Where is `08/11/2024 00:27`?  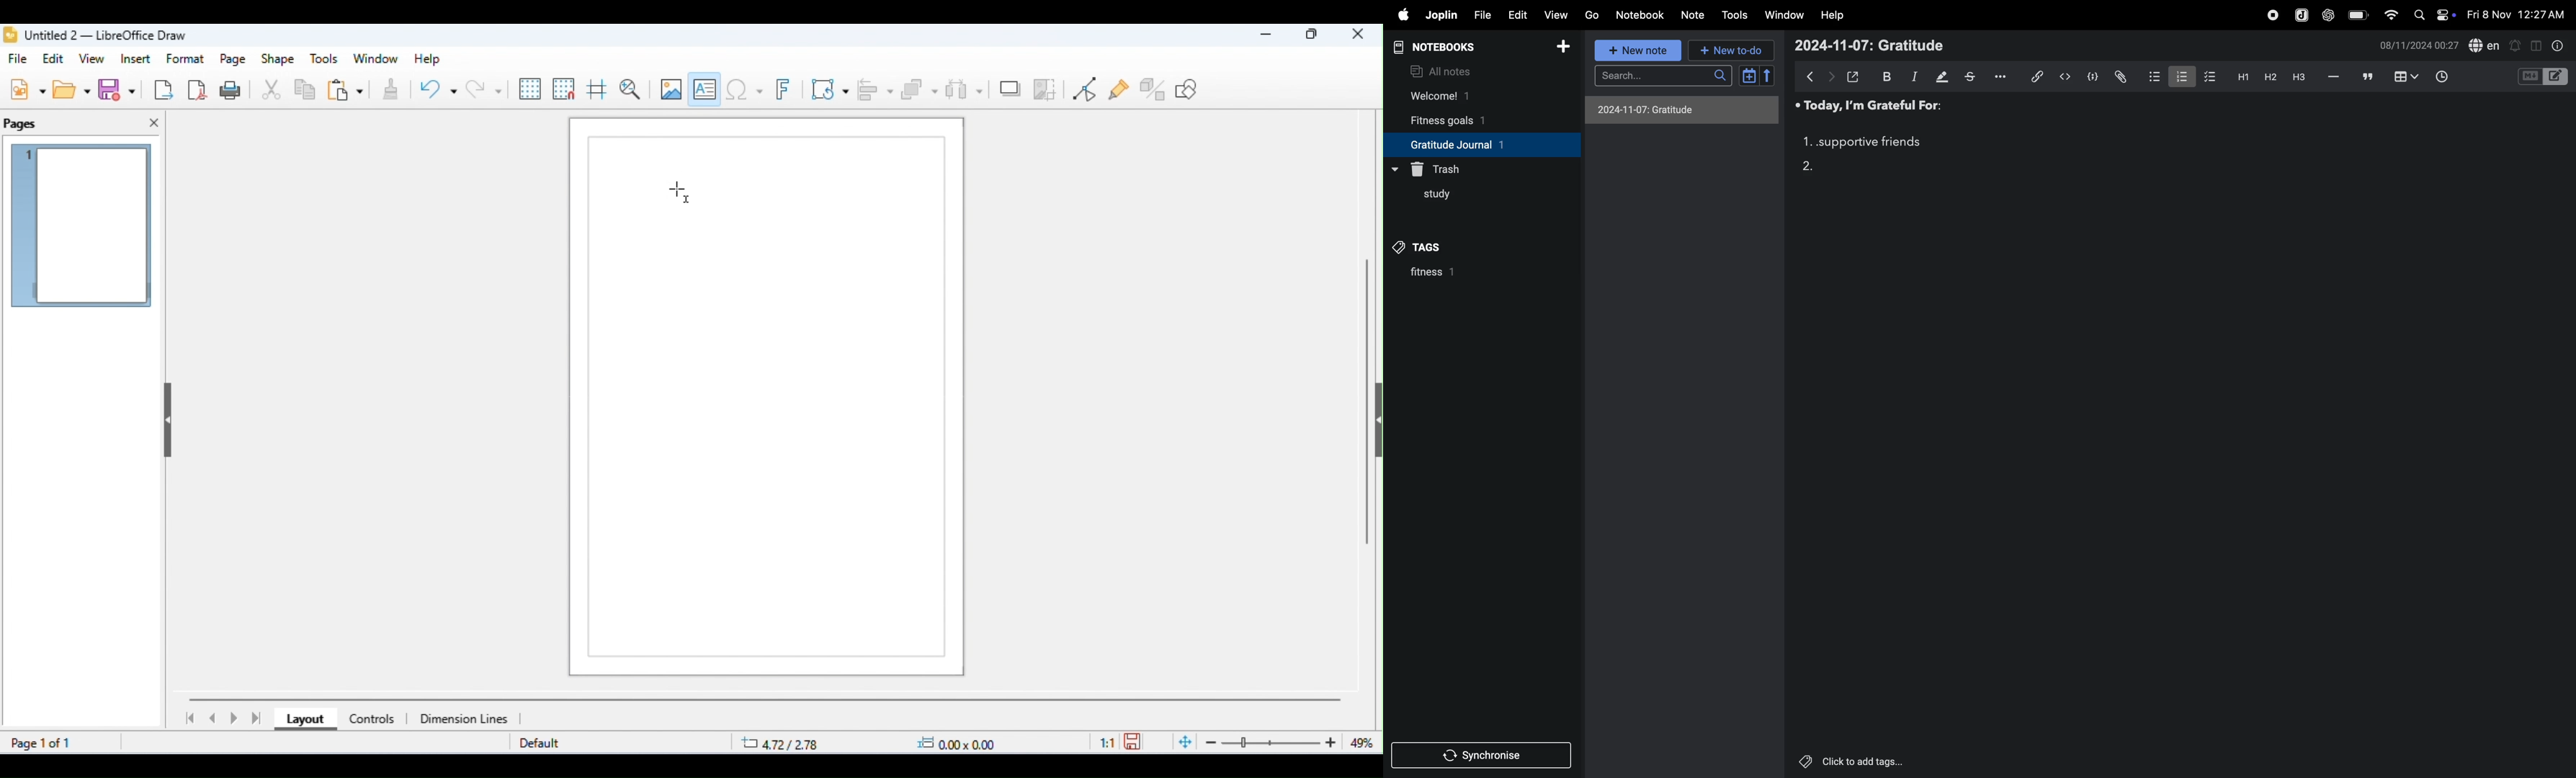
08/11/2024 00:27 is located at coordinates (2417, 46).